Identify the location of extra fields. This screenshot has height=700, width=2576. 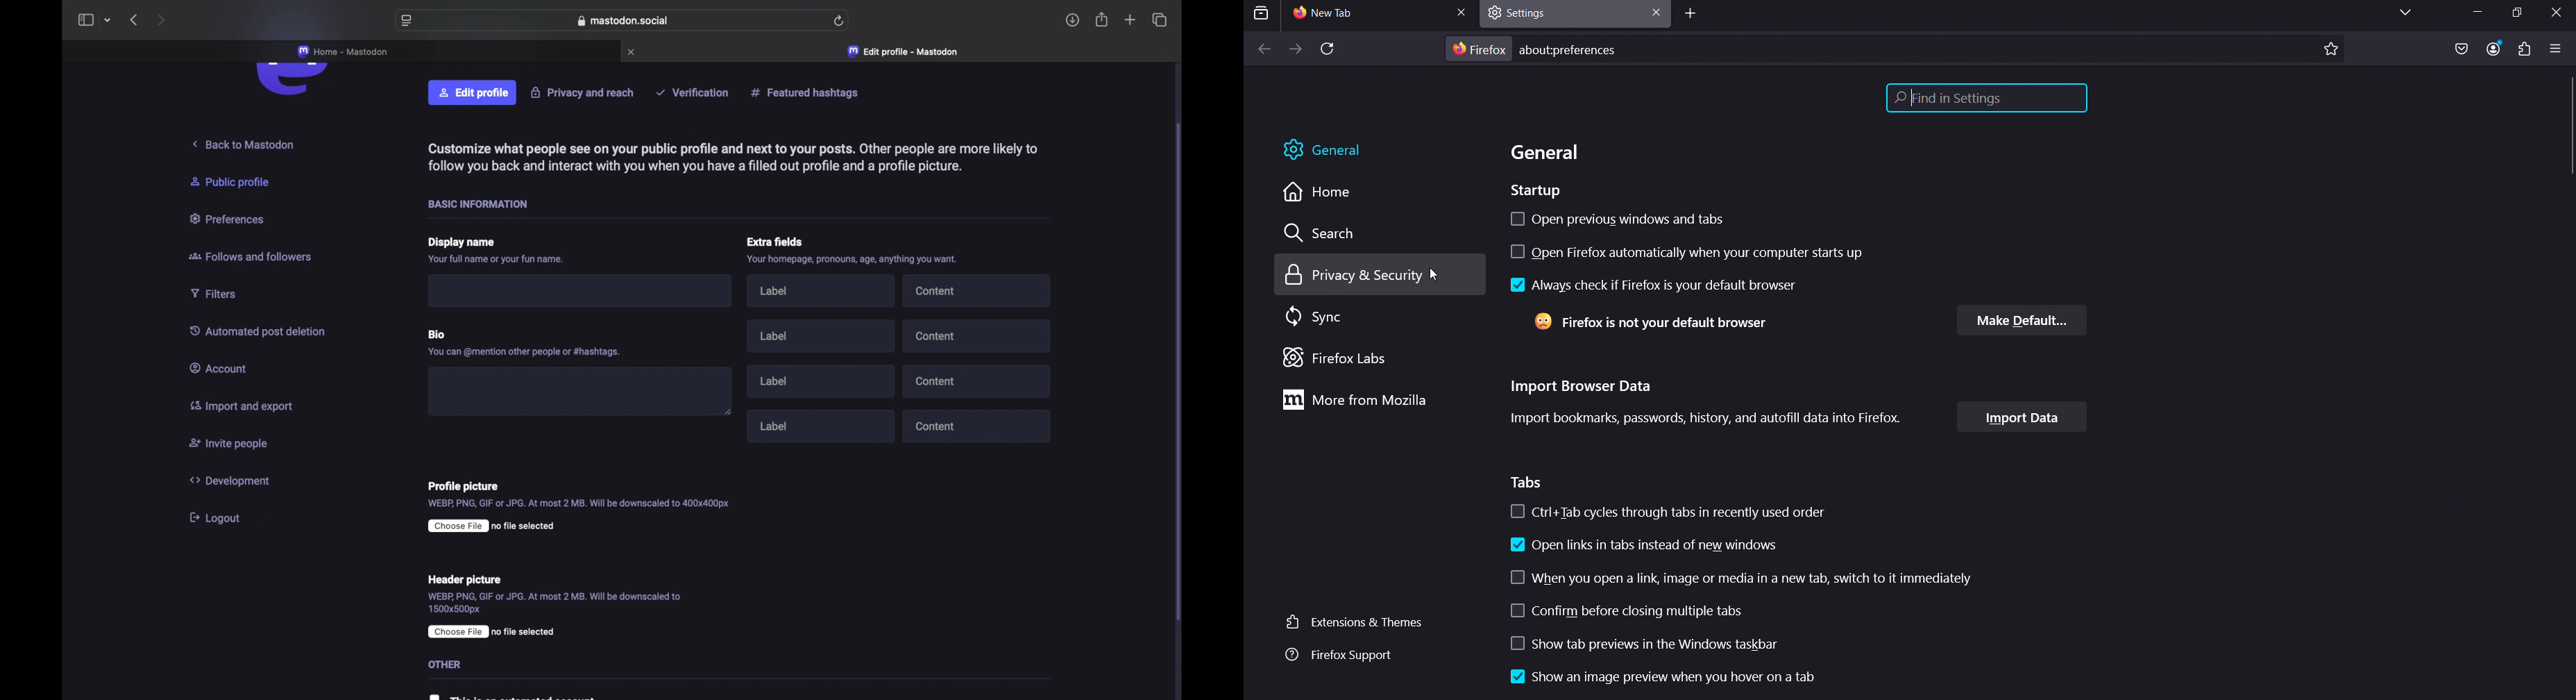
(773, 240).